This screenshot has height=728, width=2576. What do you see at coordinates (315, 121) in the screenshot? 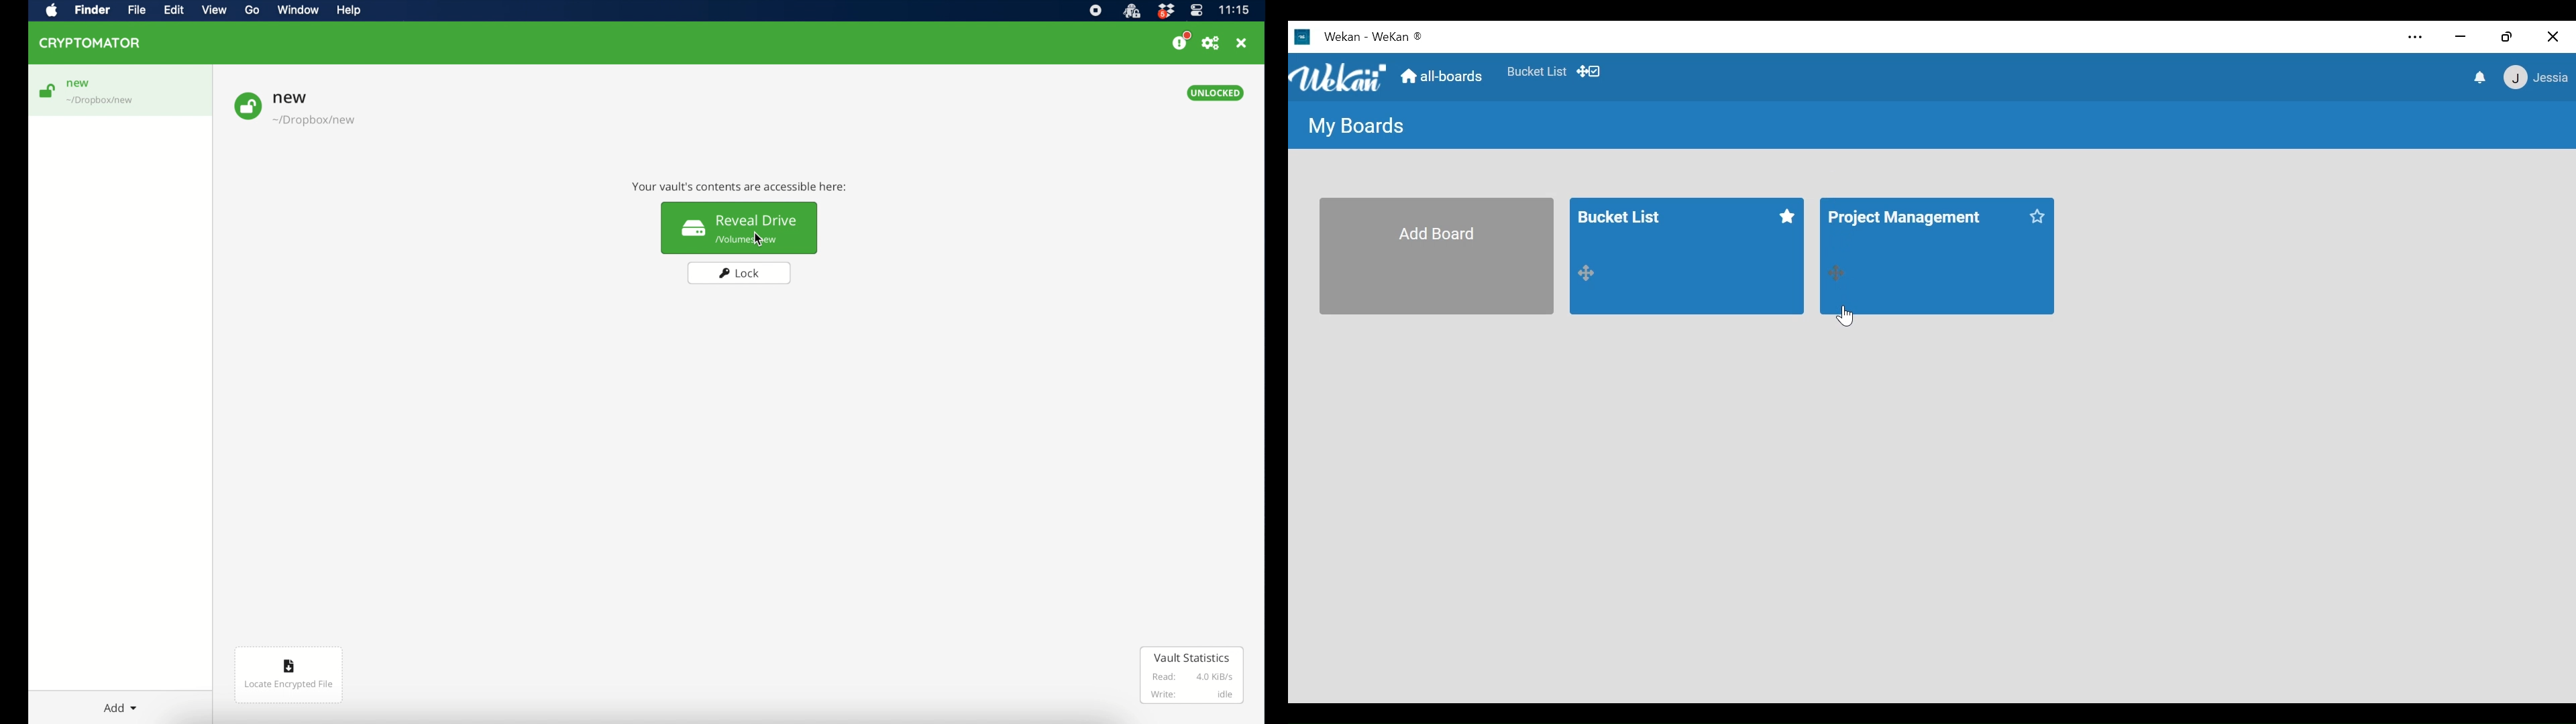
I see `location` at bounding box center [315, 121].